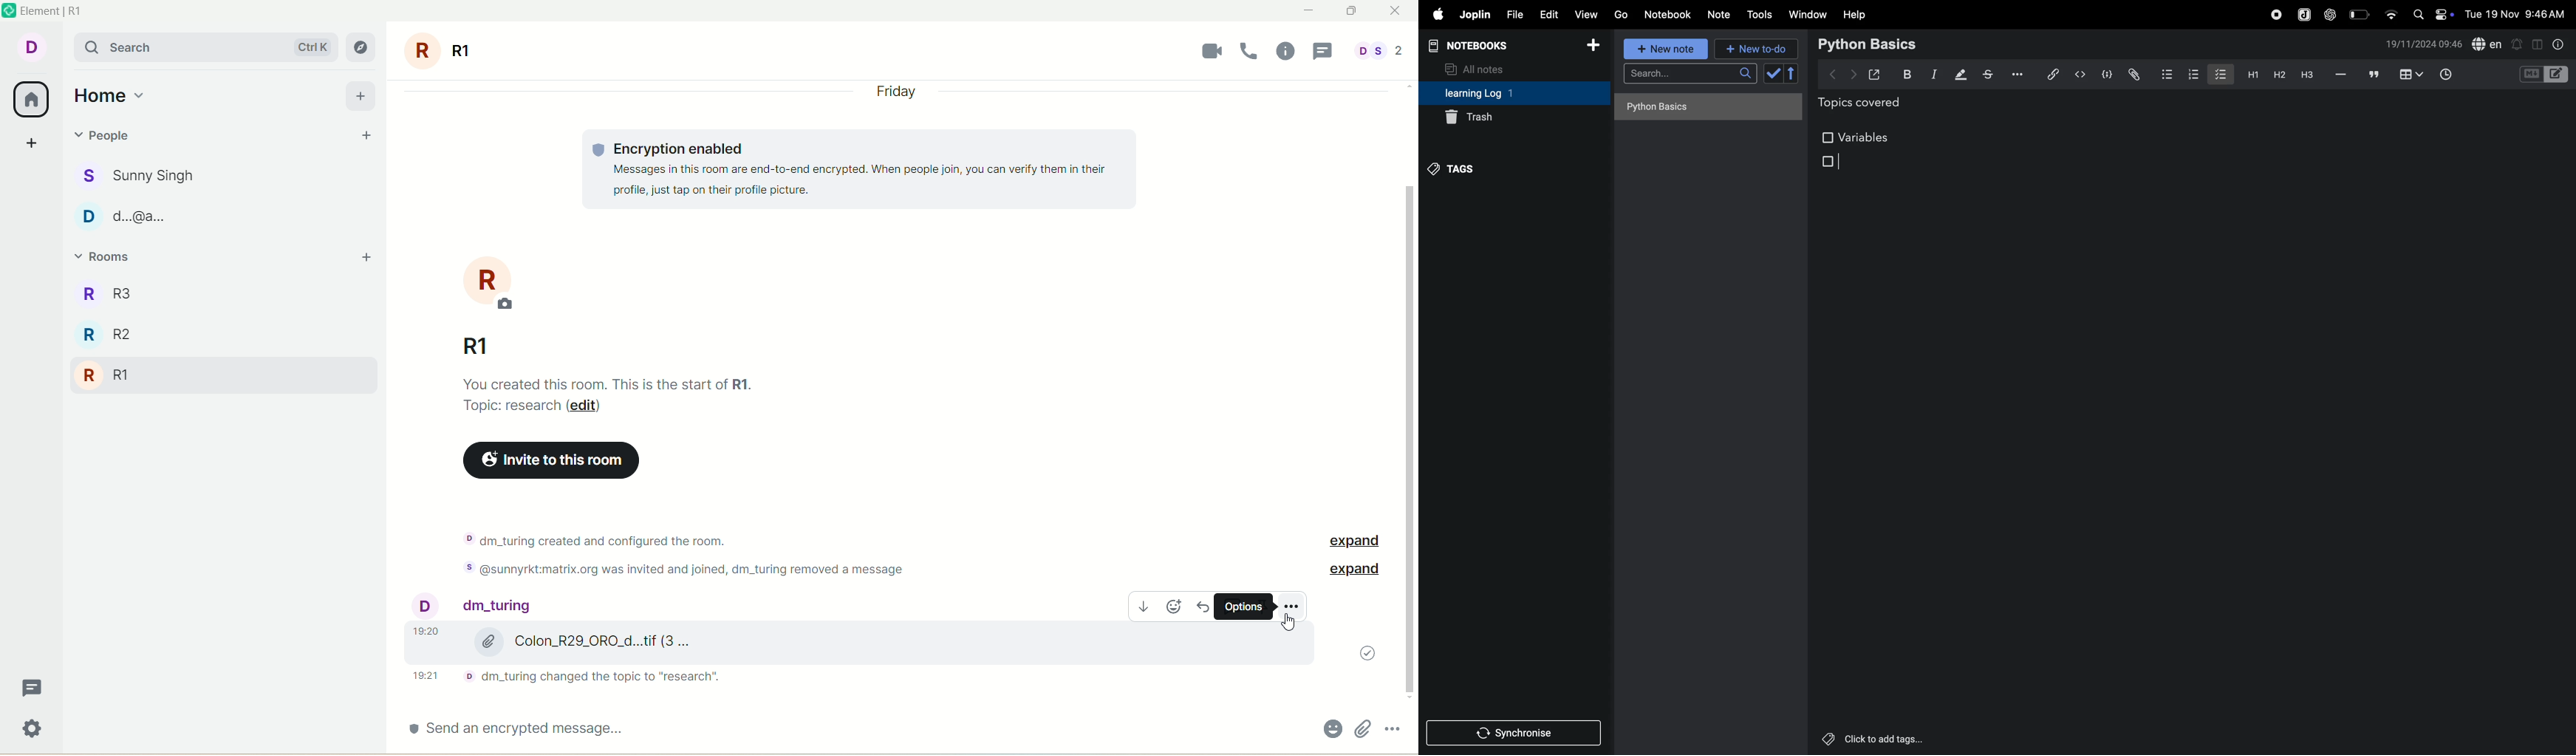 The height and width of the screenshot is (756, 2576). What do you see at coordinates (34, 140) in the screenshot?
I see `create a space` at bounding box center [34, 140].